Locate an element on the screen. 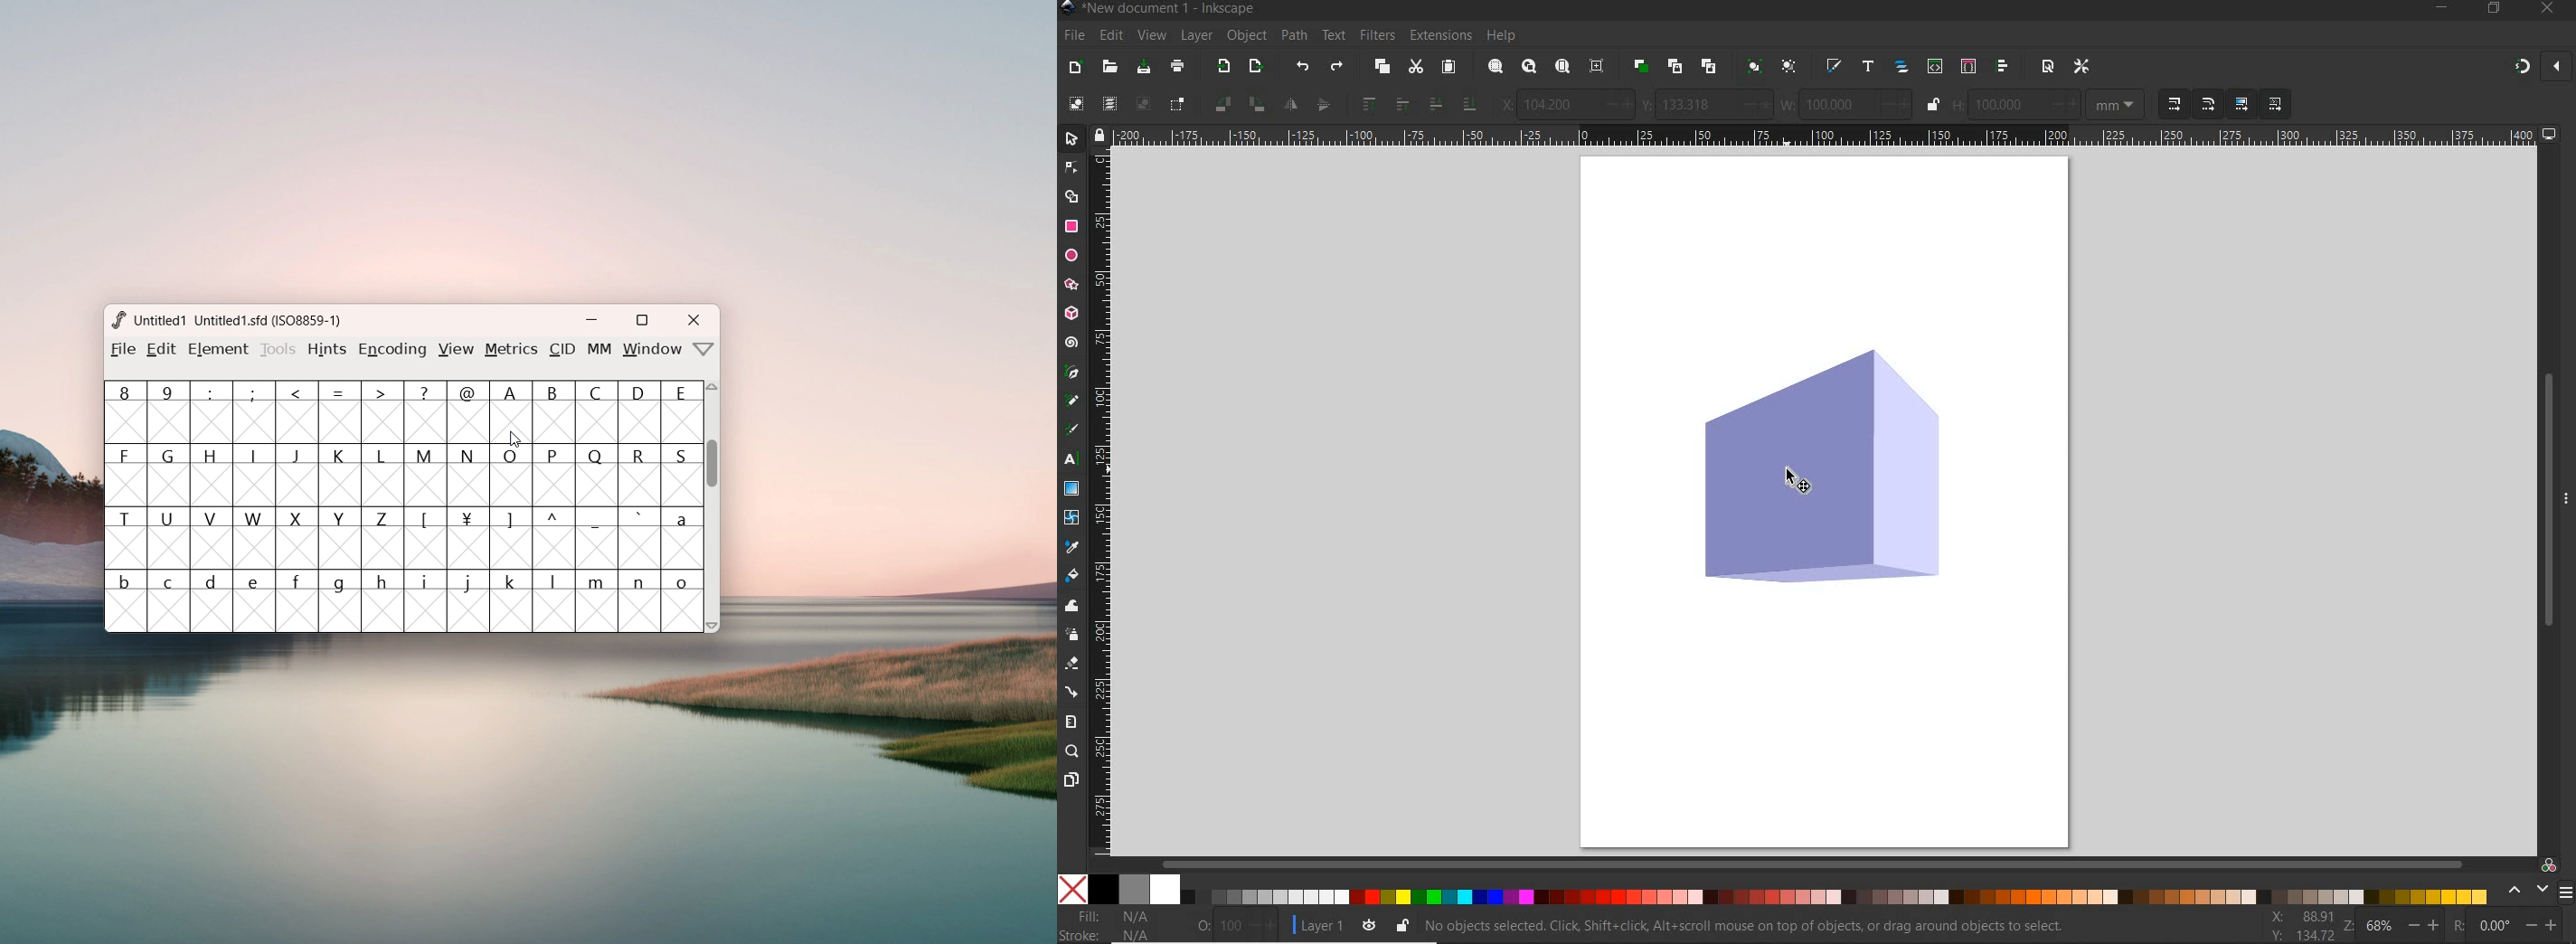  OBJECT ROTATE is located at coordinates (1221, 102).